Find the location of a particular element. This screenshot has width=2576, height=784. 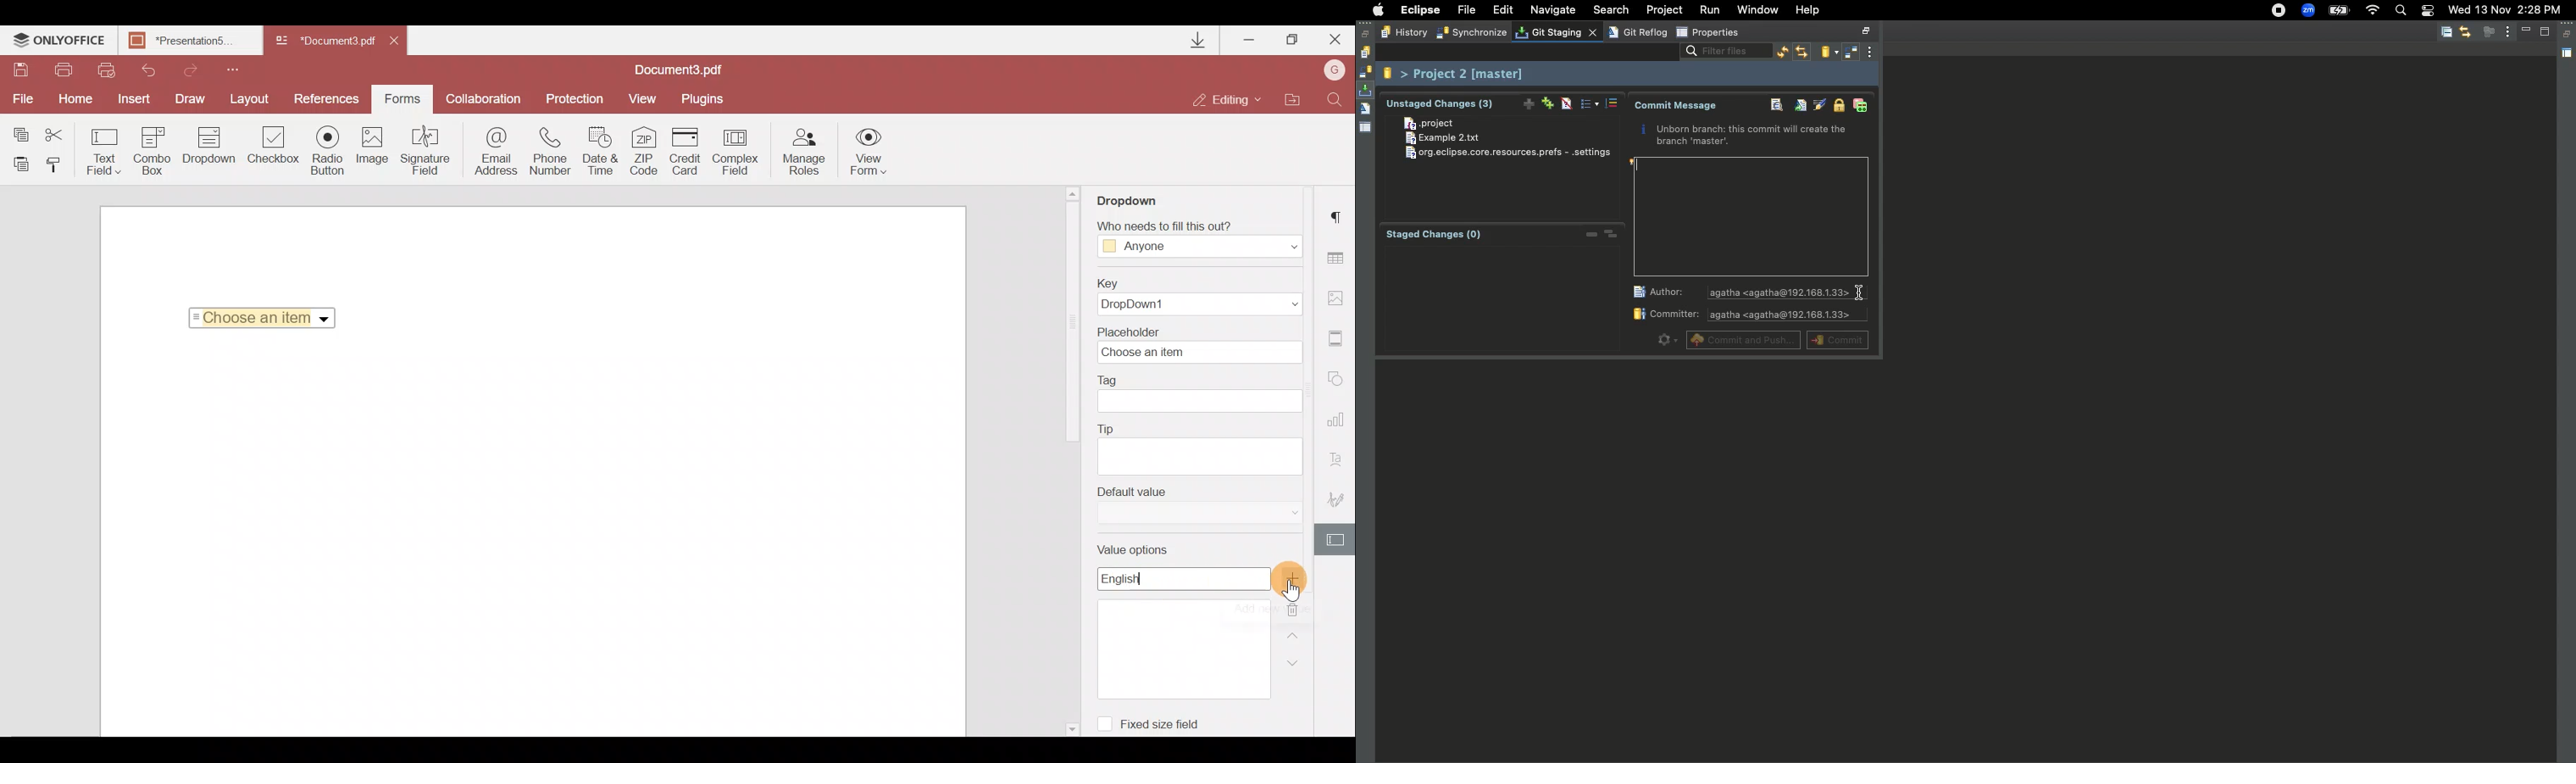

Preview commit message is located at coordinates (1772, 106).